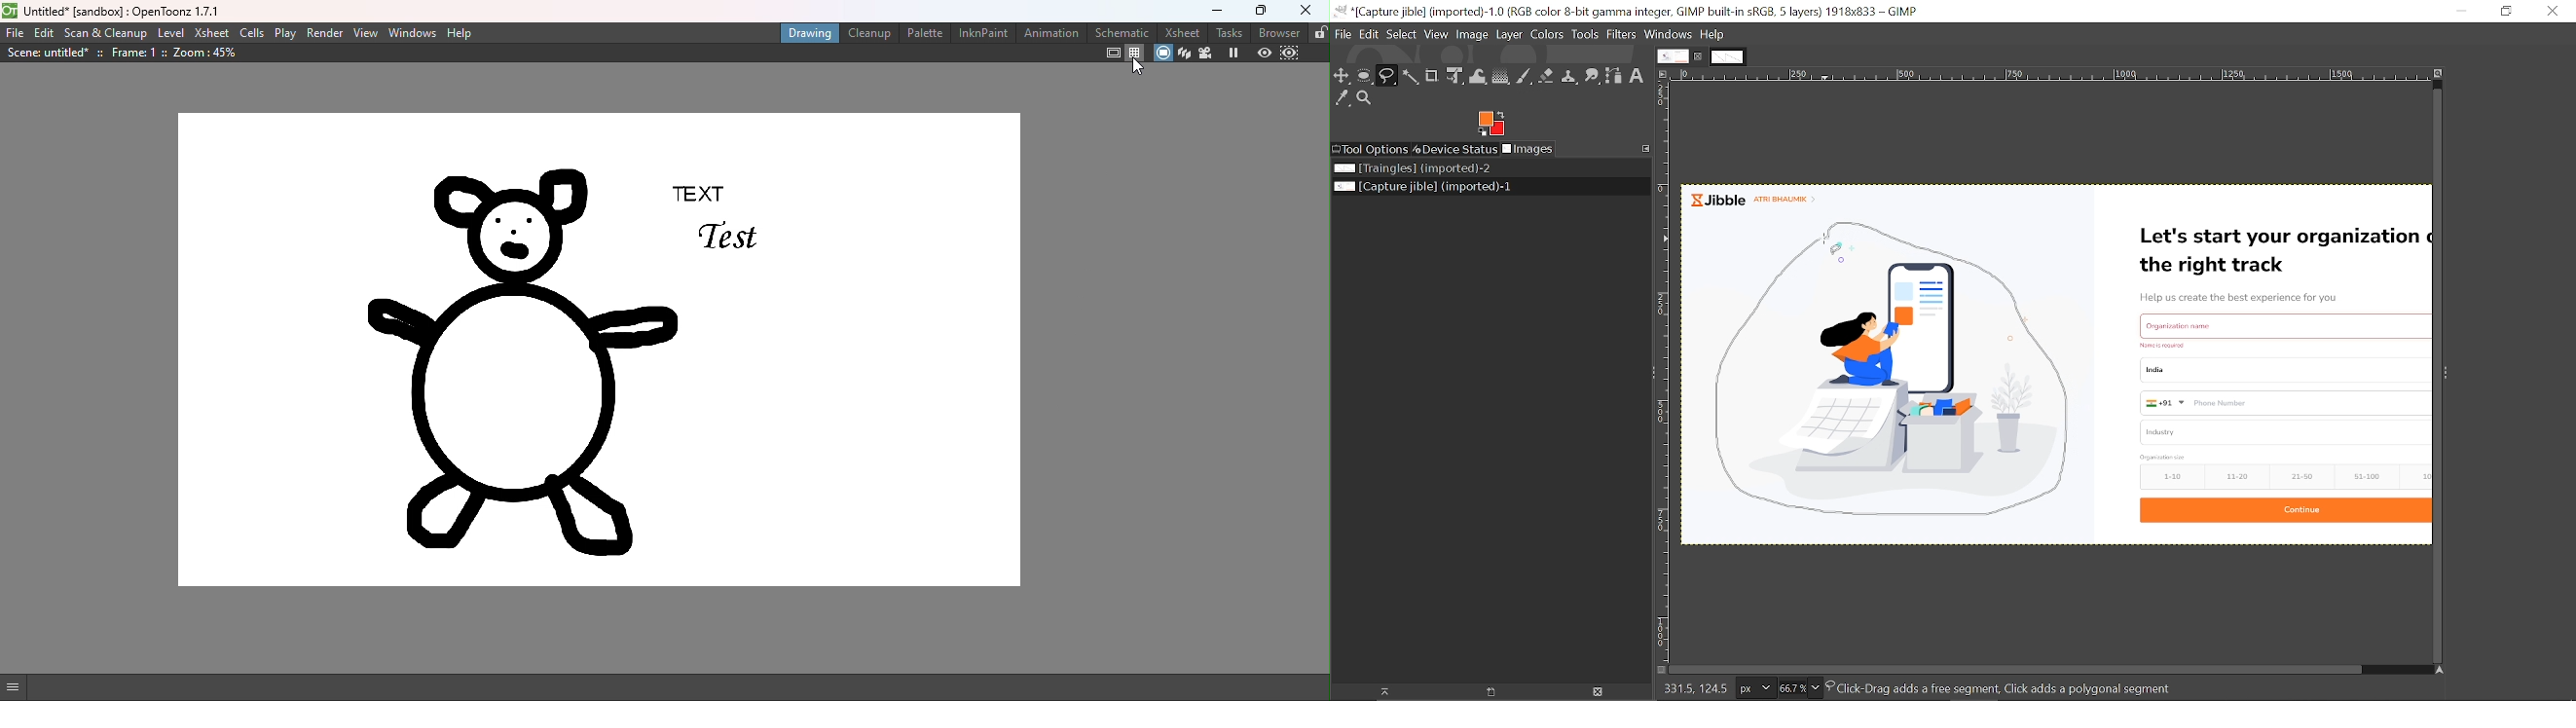  I want to click on Close, so click(2555, 13).